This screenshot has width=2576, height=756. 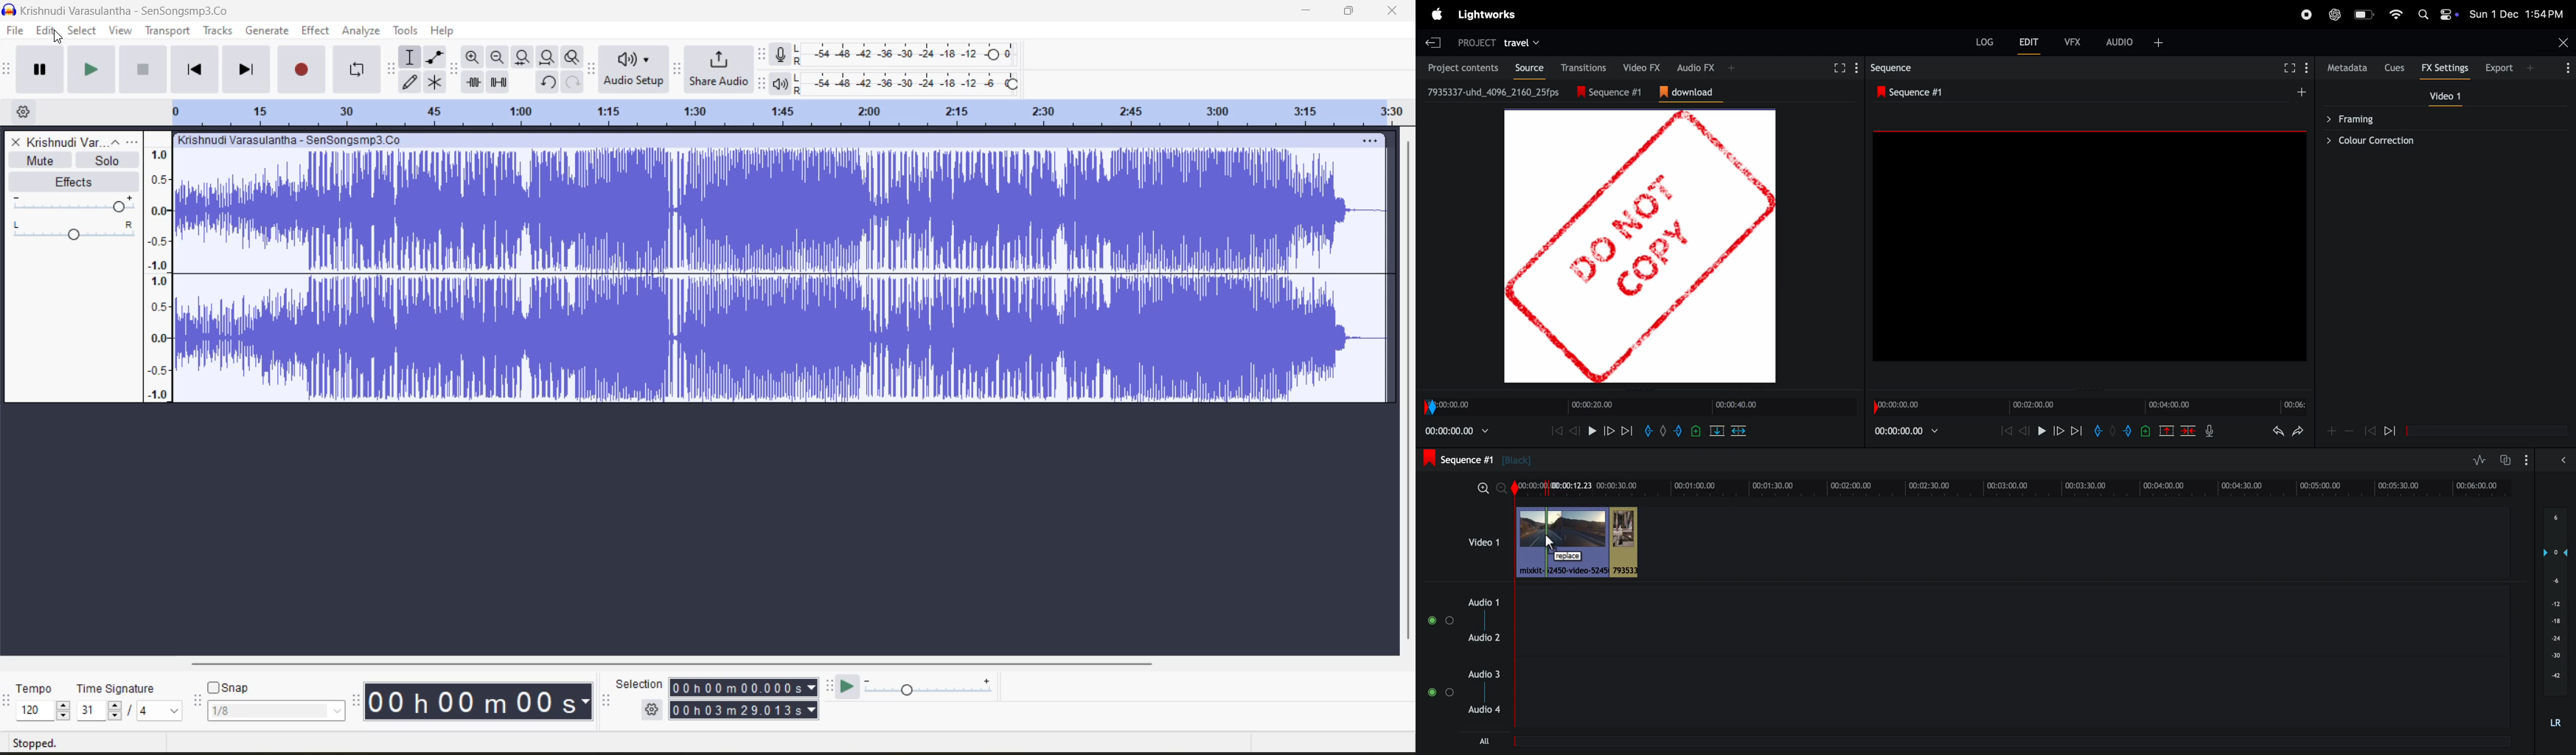 I want to click on tracks, so click(x=221, y=31).